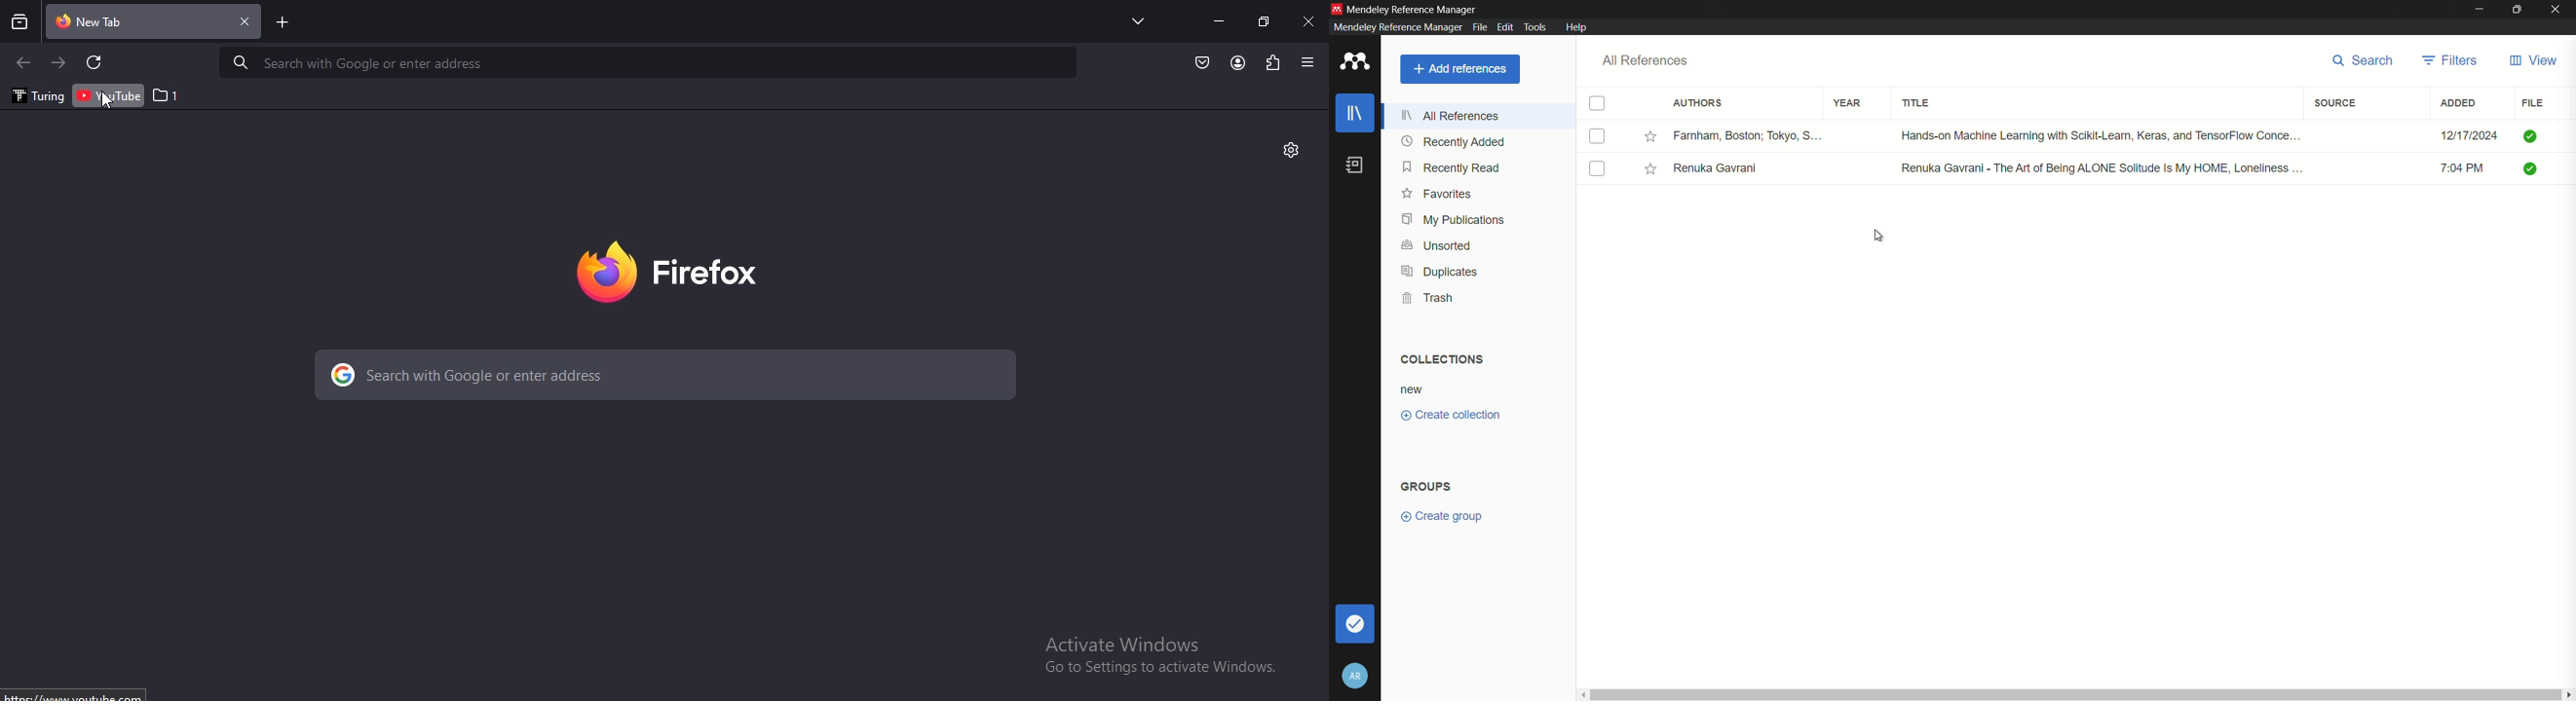 This screenshot has height=728, width=2576. Describe the element at coordinates (1719, 170) in the screenshot. I see `Renuka Gavani` at that location.